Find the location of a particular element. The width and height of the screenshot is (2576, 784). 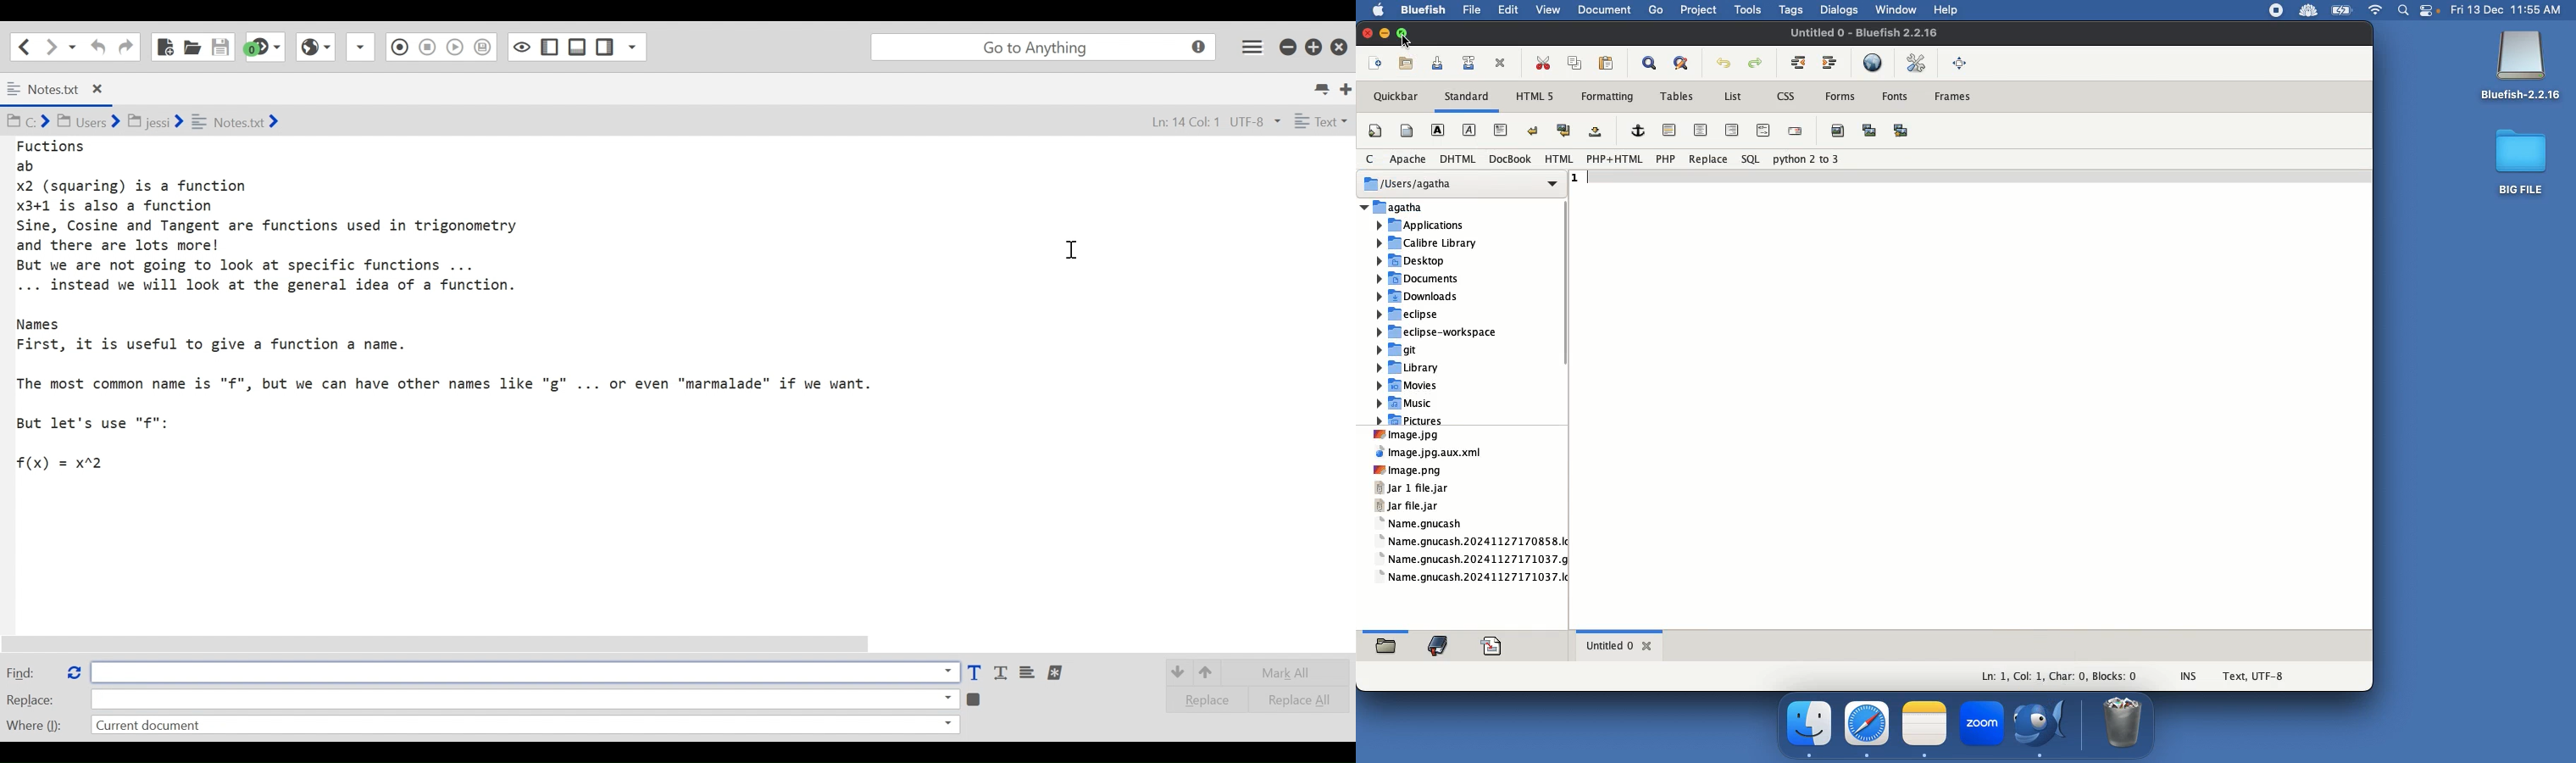

Aghatha's Folders is located at coordinates (1456, 208).